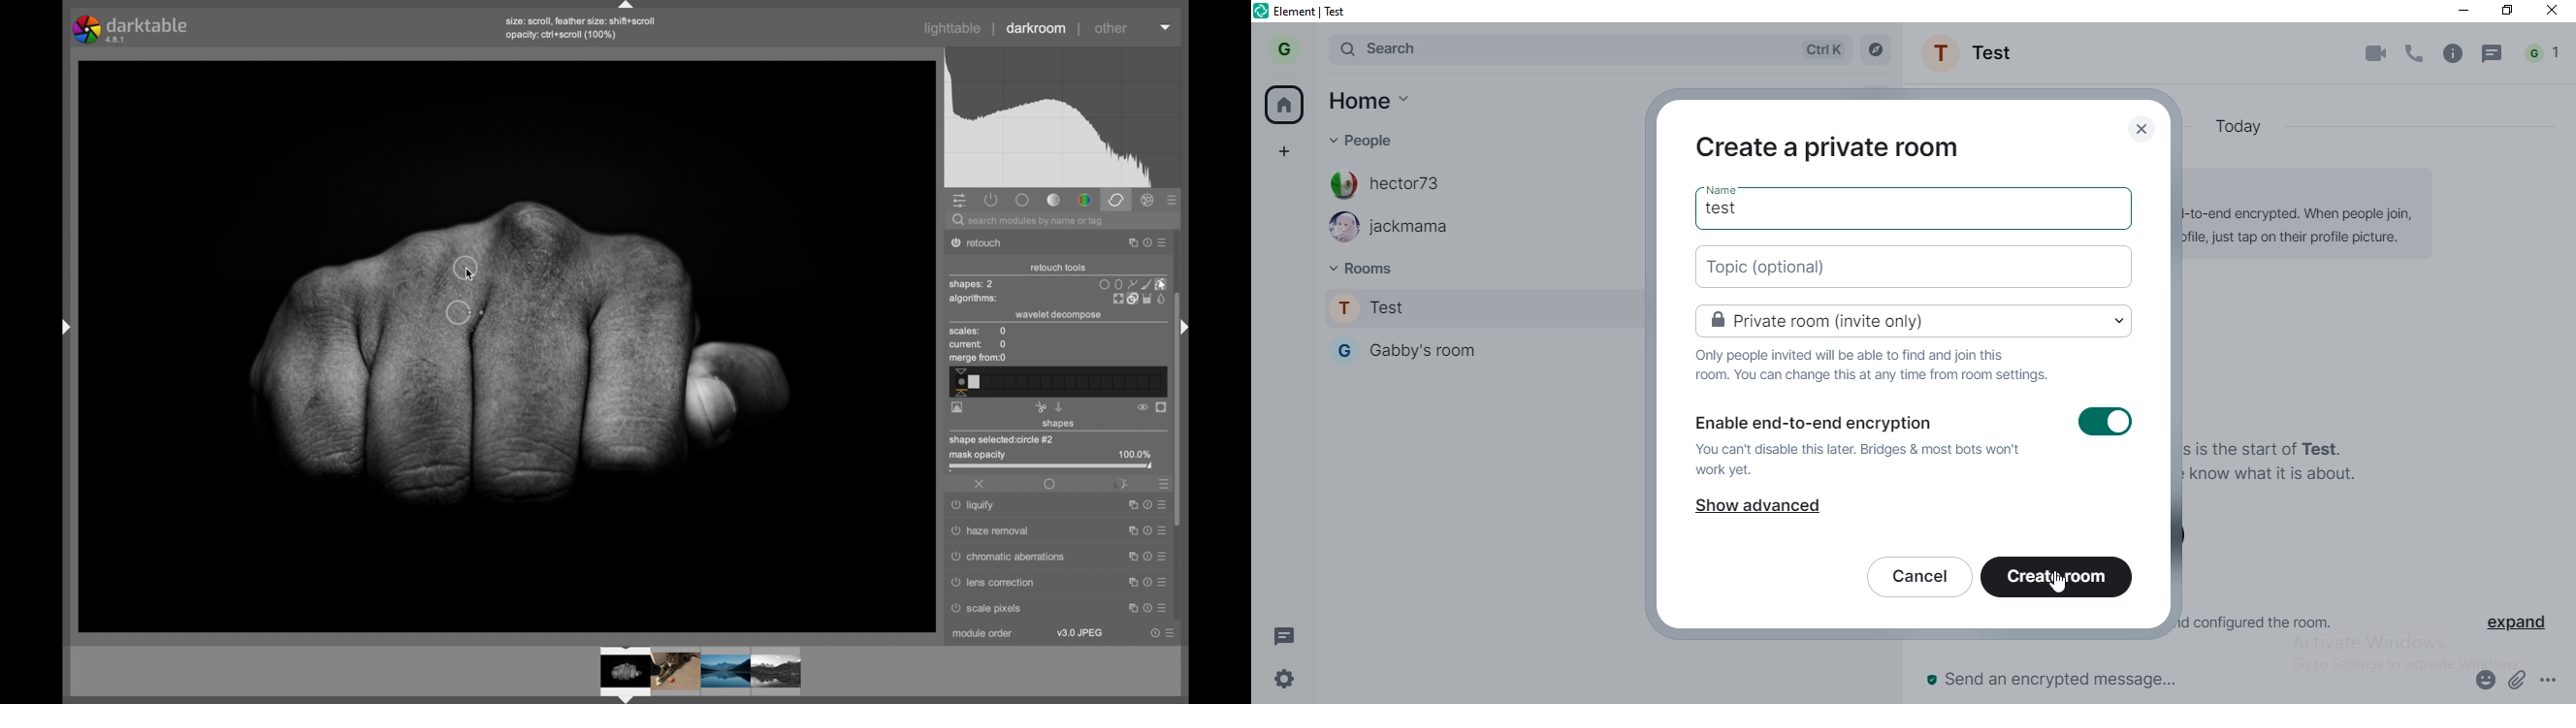  I want to click on maximize, so click(1129, 531).